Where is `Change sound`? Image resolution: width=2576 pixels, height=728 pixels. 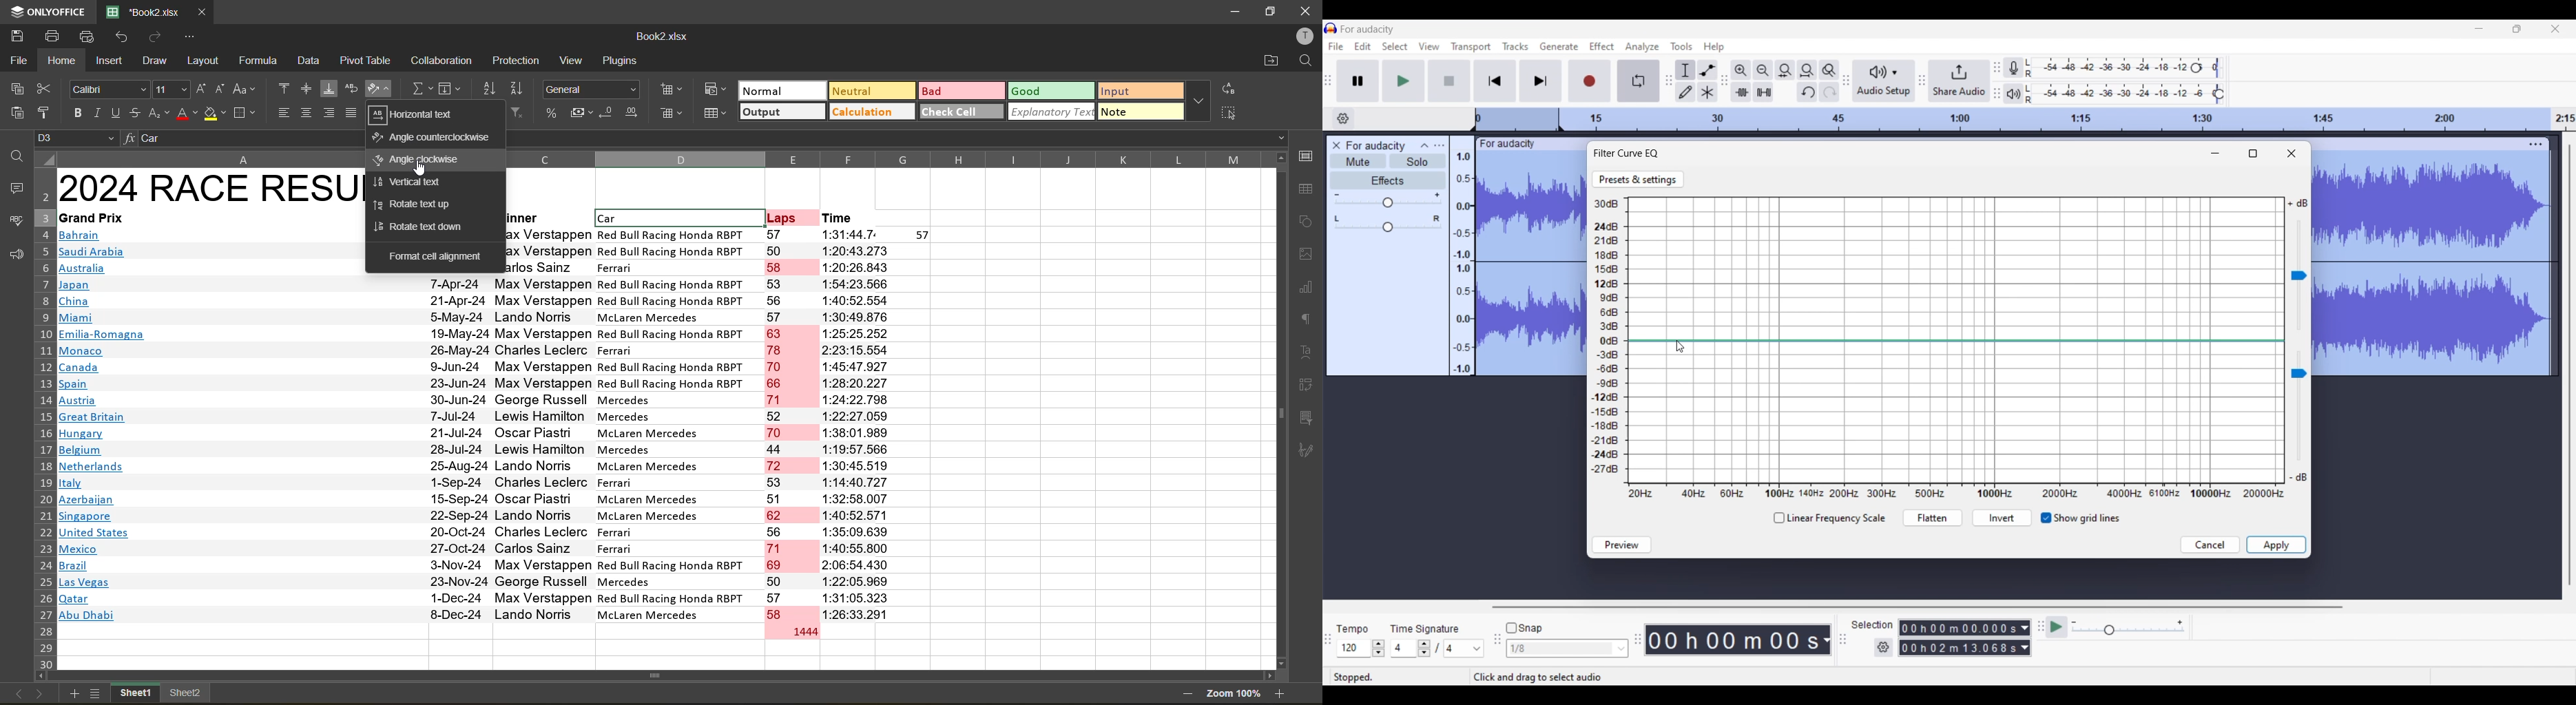
Change sound is located at coordinates (2299, 275).